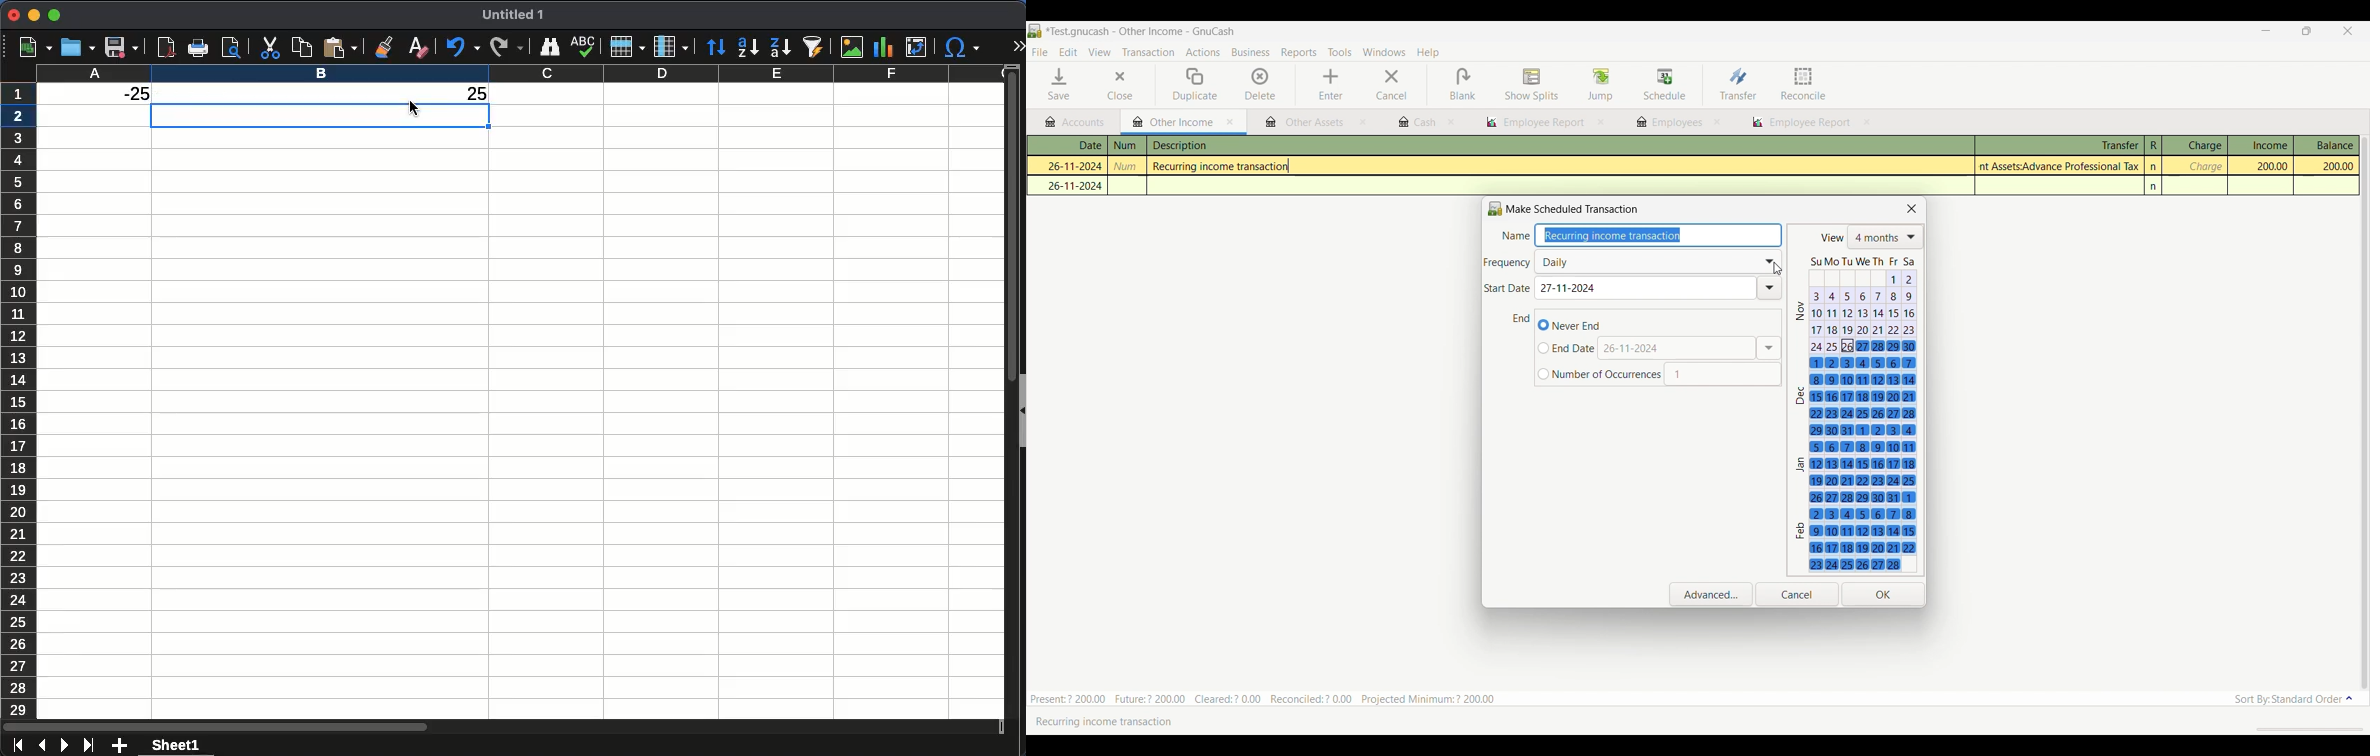 This screenshot has width=2380, height=756. Describe the element at coordinates (89, 745) in the screenshot. I see `last sheet` at that location.